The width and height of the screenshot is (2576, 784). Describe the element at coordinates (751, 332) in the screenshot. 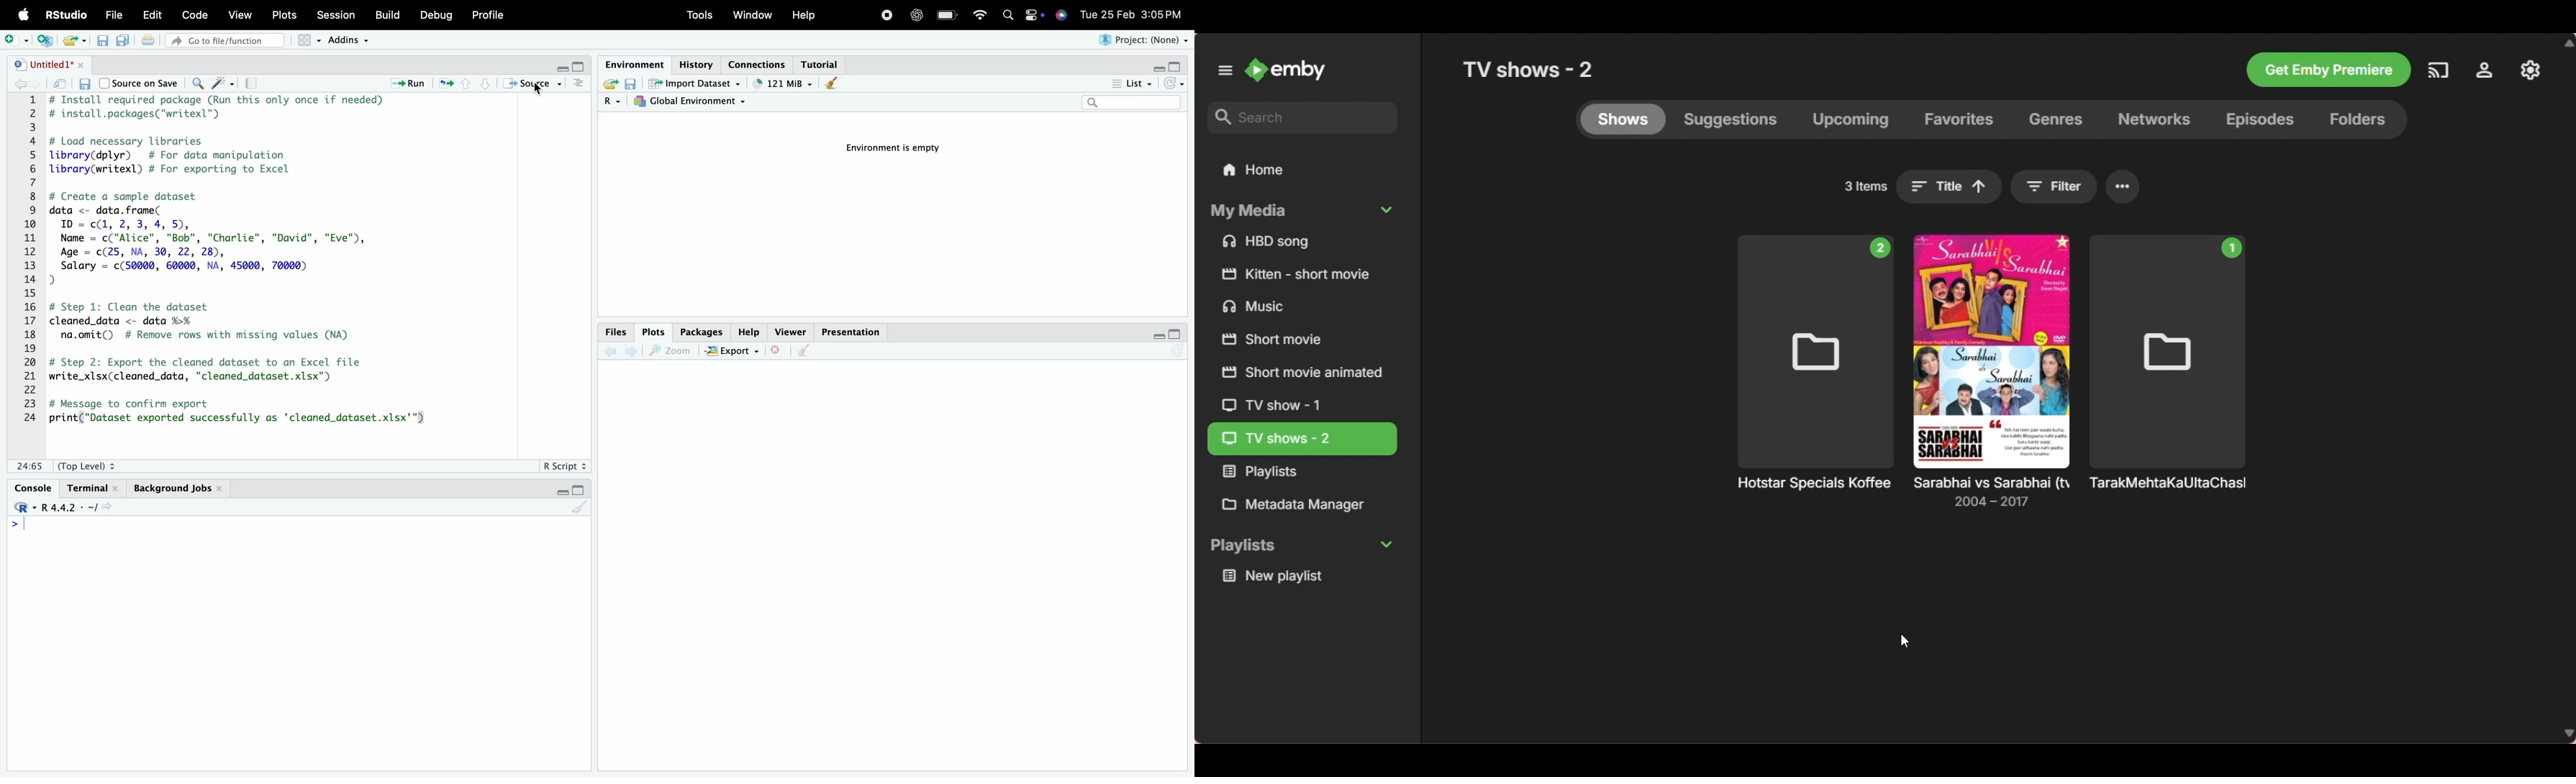

I see `Help` at that location.